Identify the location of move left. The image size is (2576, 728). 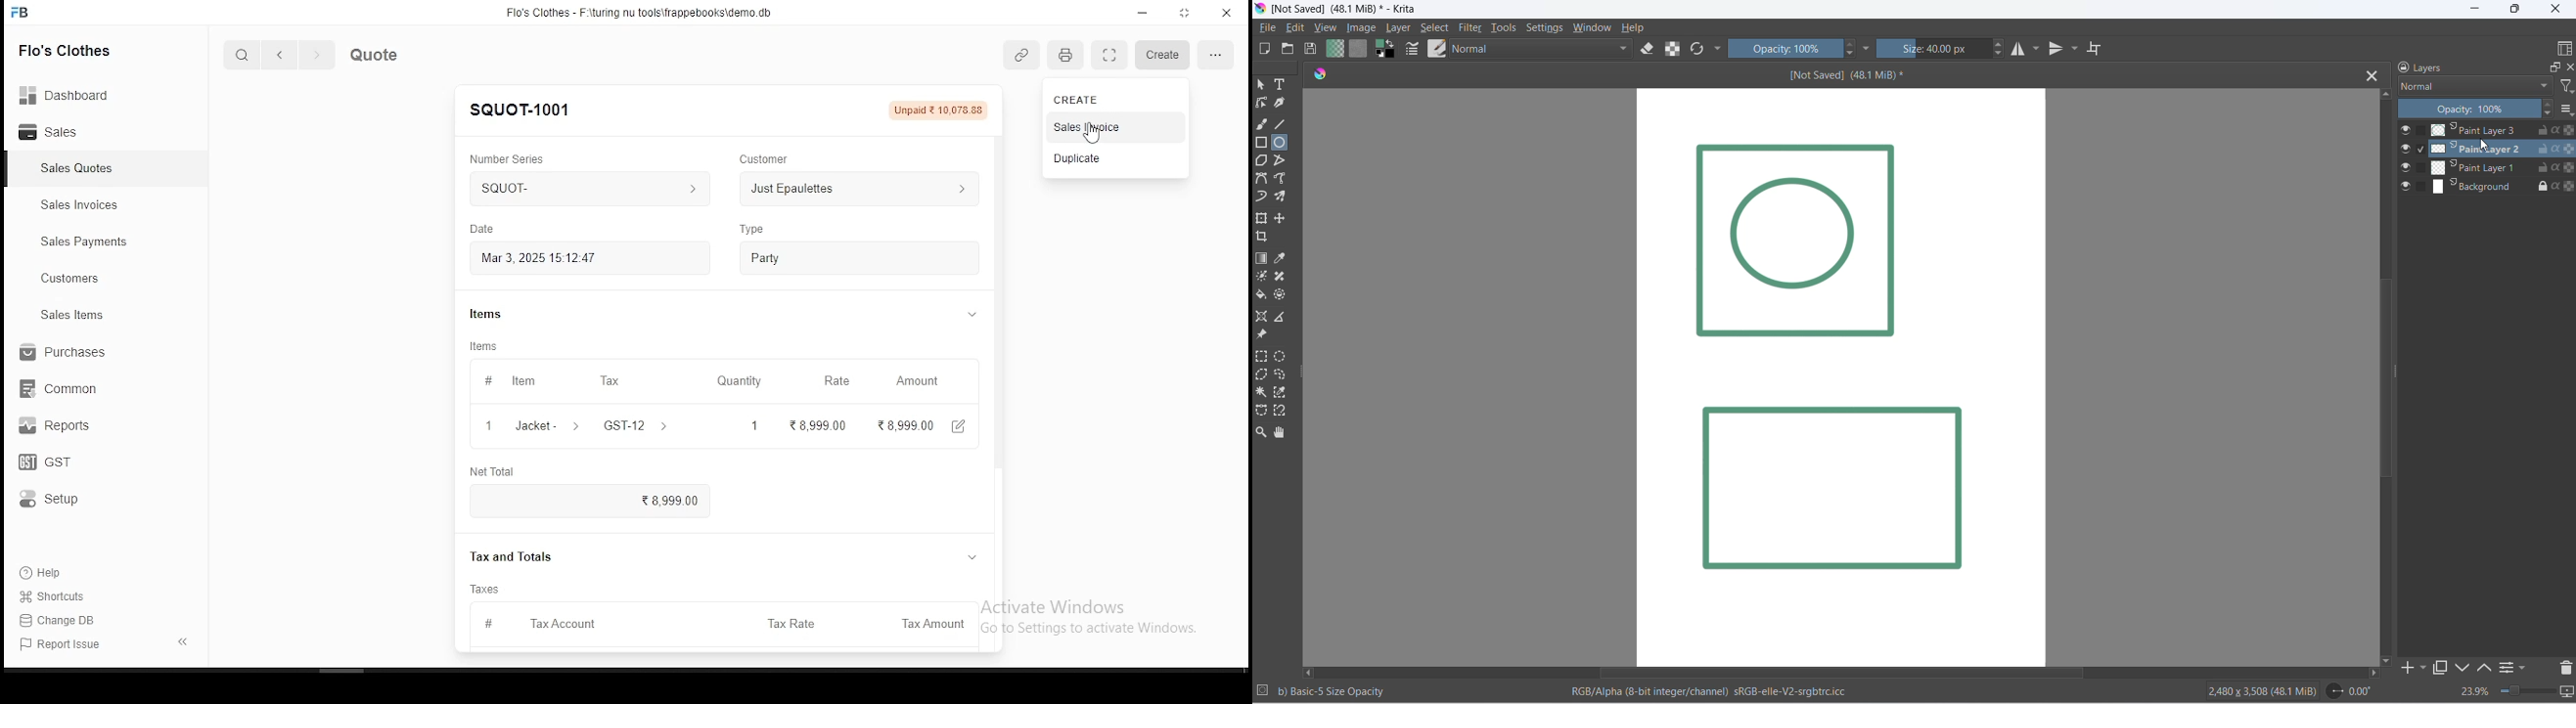
(1310, 674).